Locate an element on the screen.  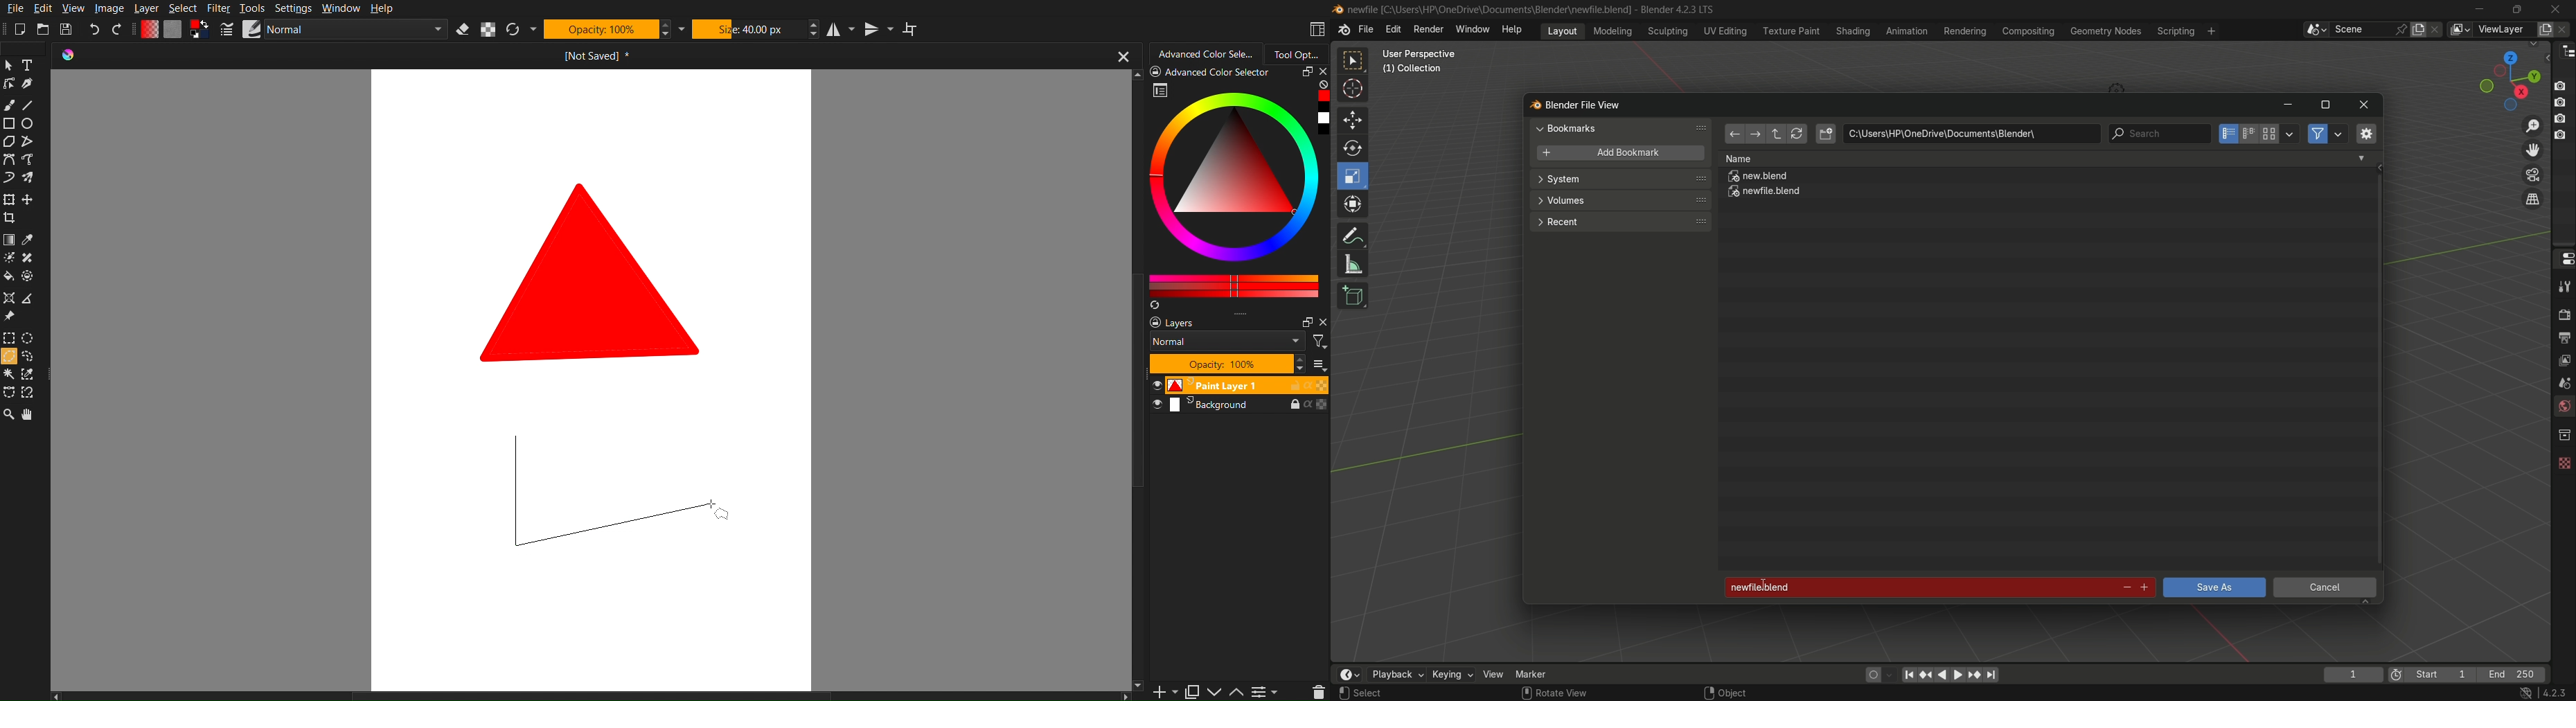
shading menu is located at coordinates (1851, 31).